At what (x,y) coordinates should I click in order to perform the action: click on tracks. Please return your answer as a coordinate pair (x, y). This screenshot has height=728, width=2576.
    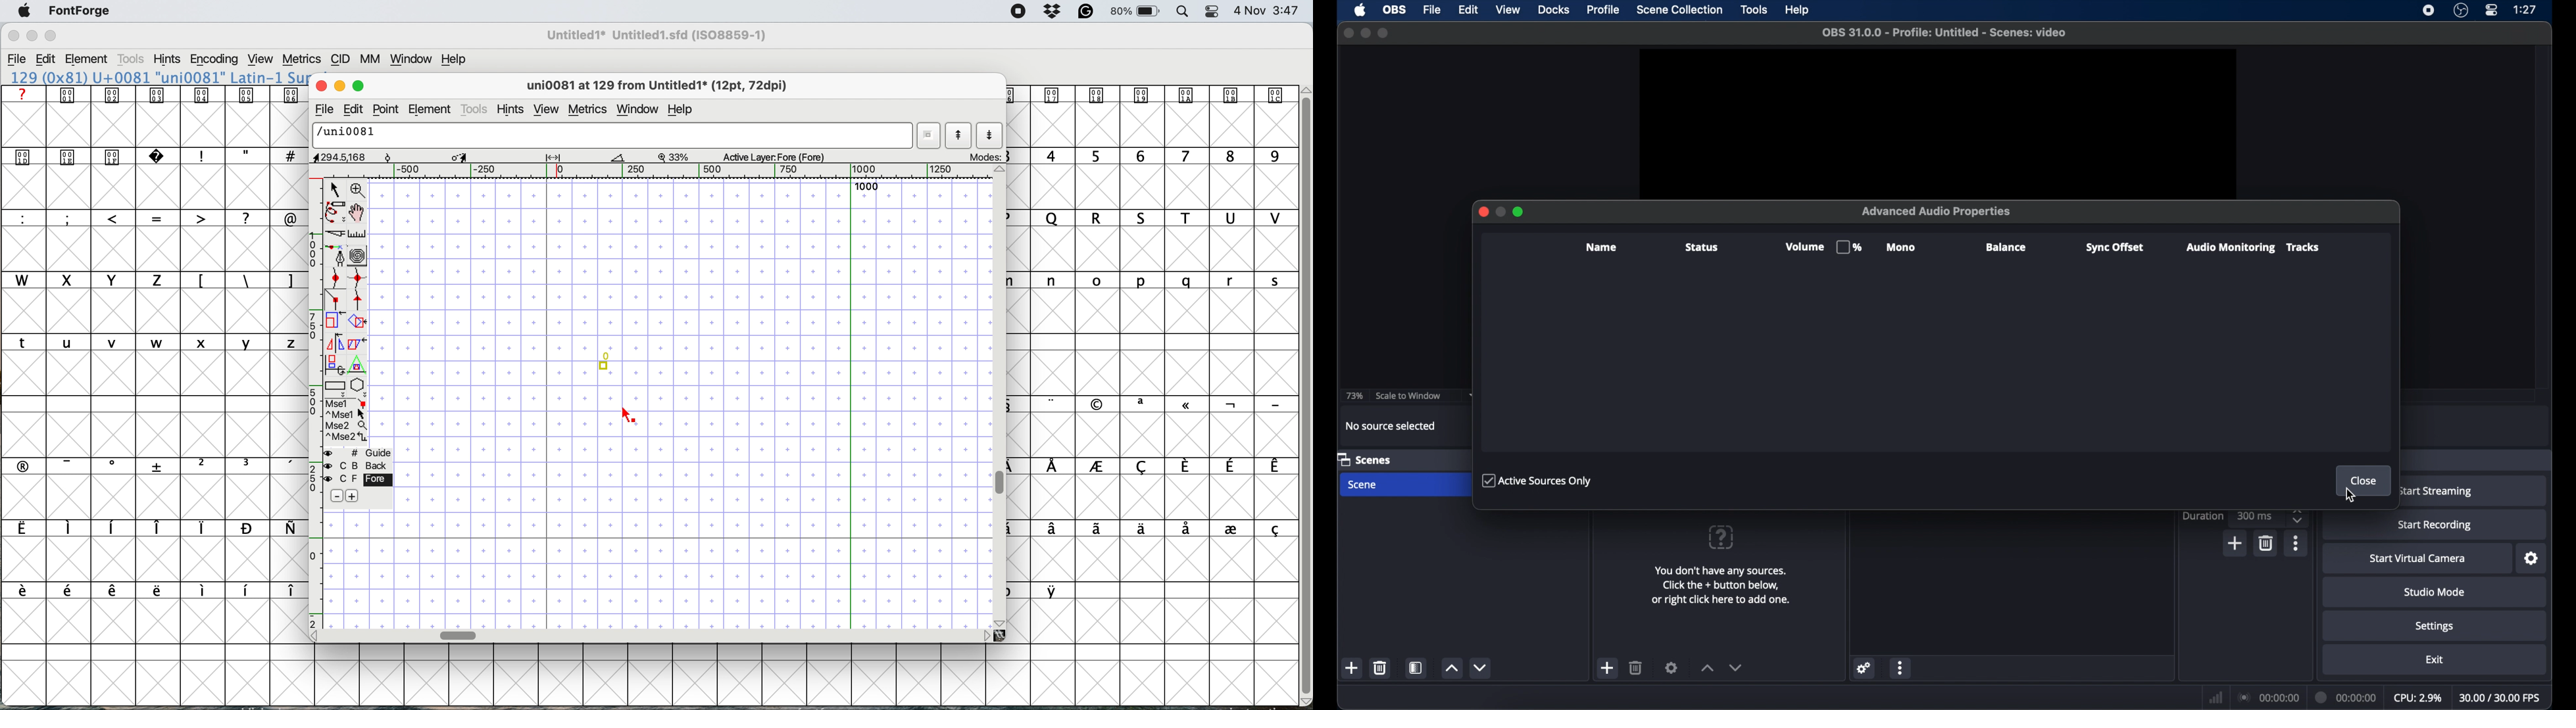
    Looking at the image, I should click on (2303, 247).